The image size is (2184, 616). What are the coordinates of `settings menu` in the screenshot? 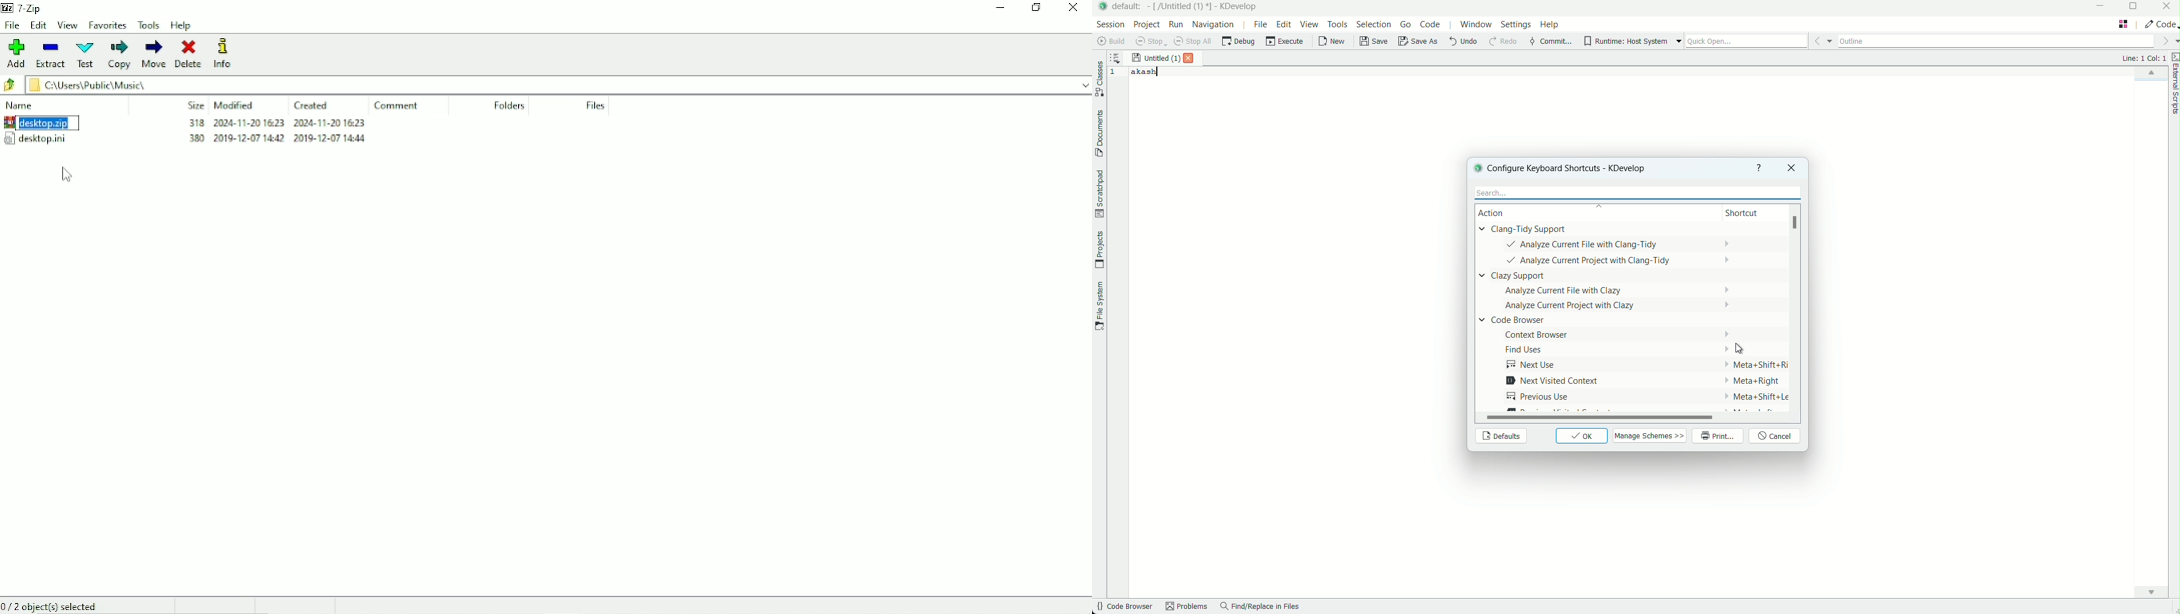 It's located at (1516, 26).